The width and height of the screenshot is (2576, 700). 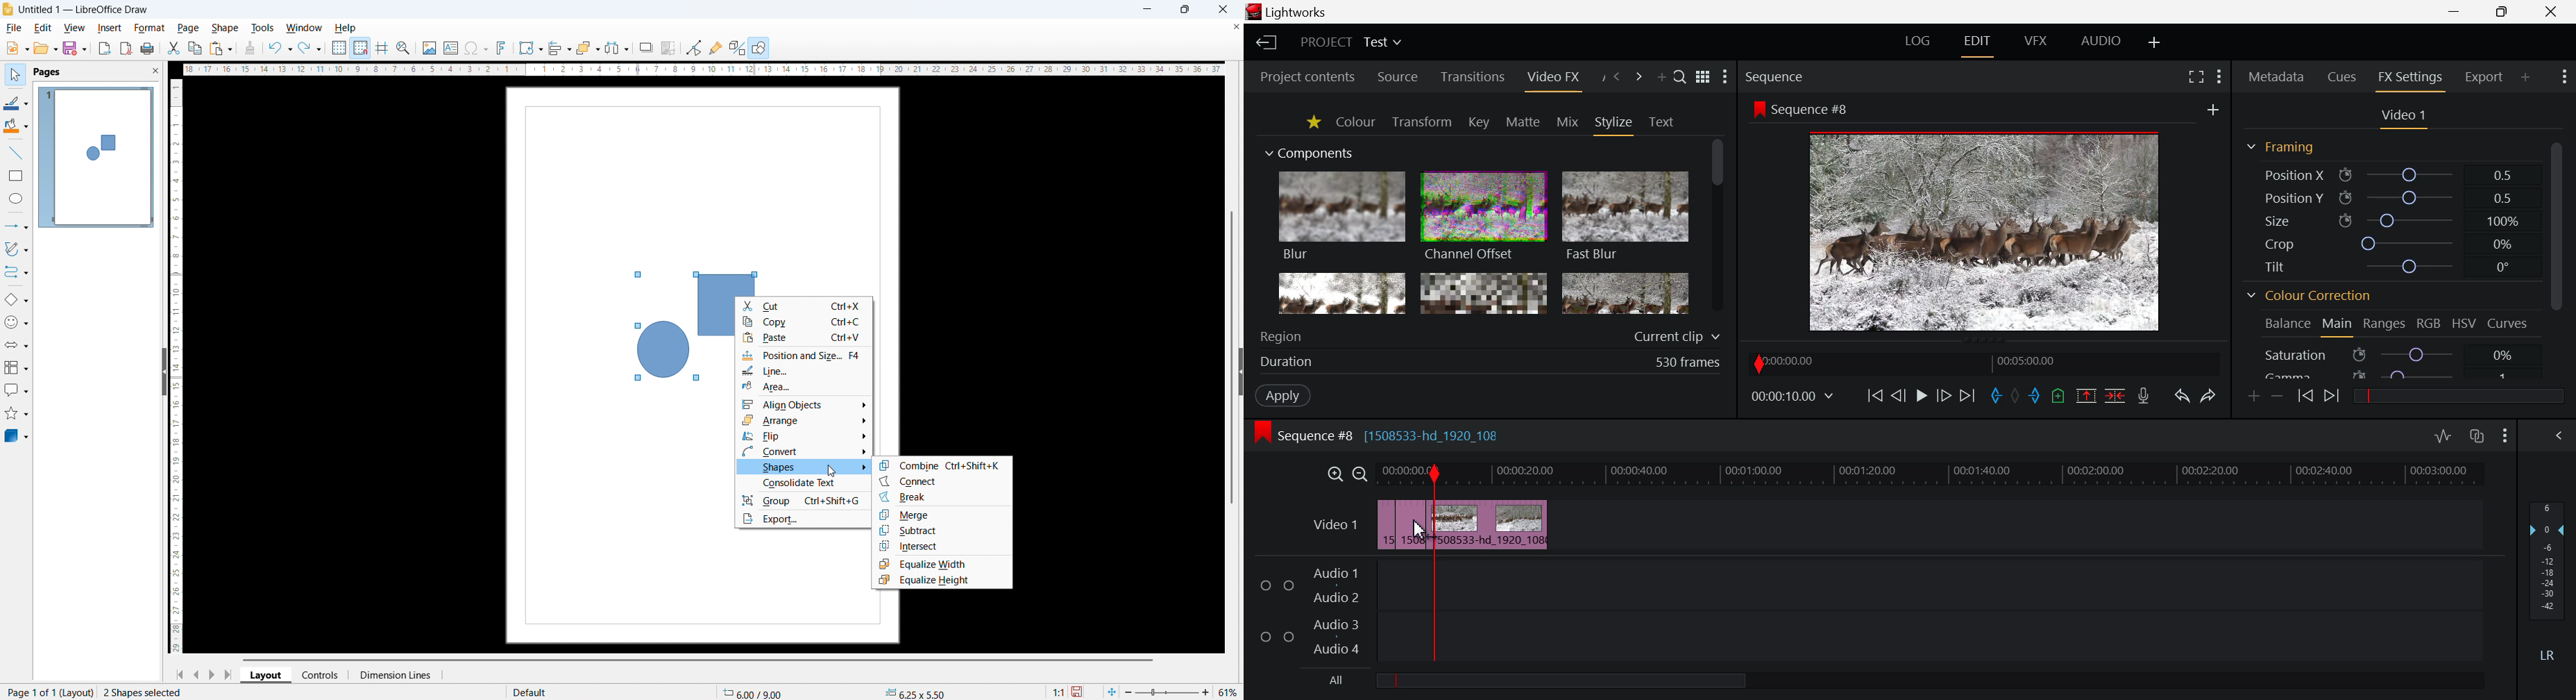 What do you see at coordinates (2560, 436) in the screenshot?
I see `Show Audio Mix` at bounding box center [2560, 436].